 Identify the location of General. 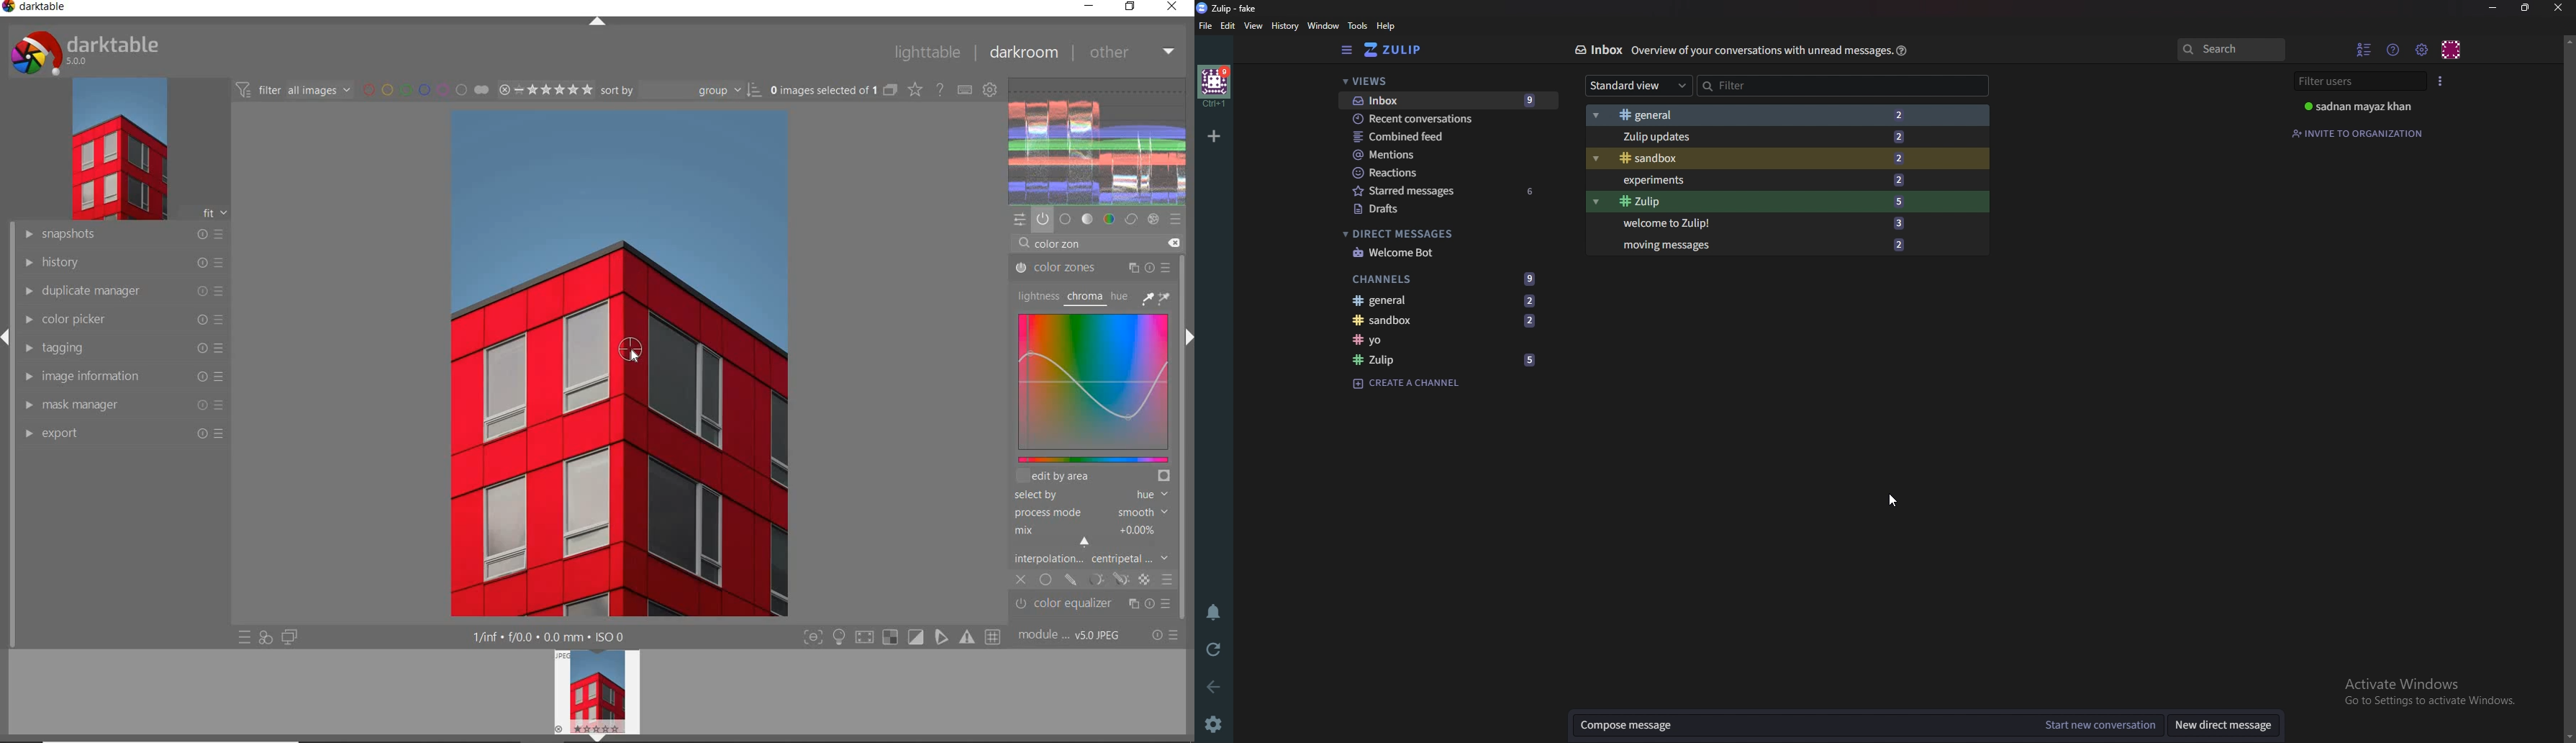
(1789, 112).